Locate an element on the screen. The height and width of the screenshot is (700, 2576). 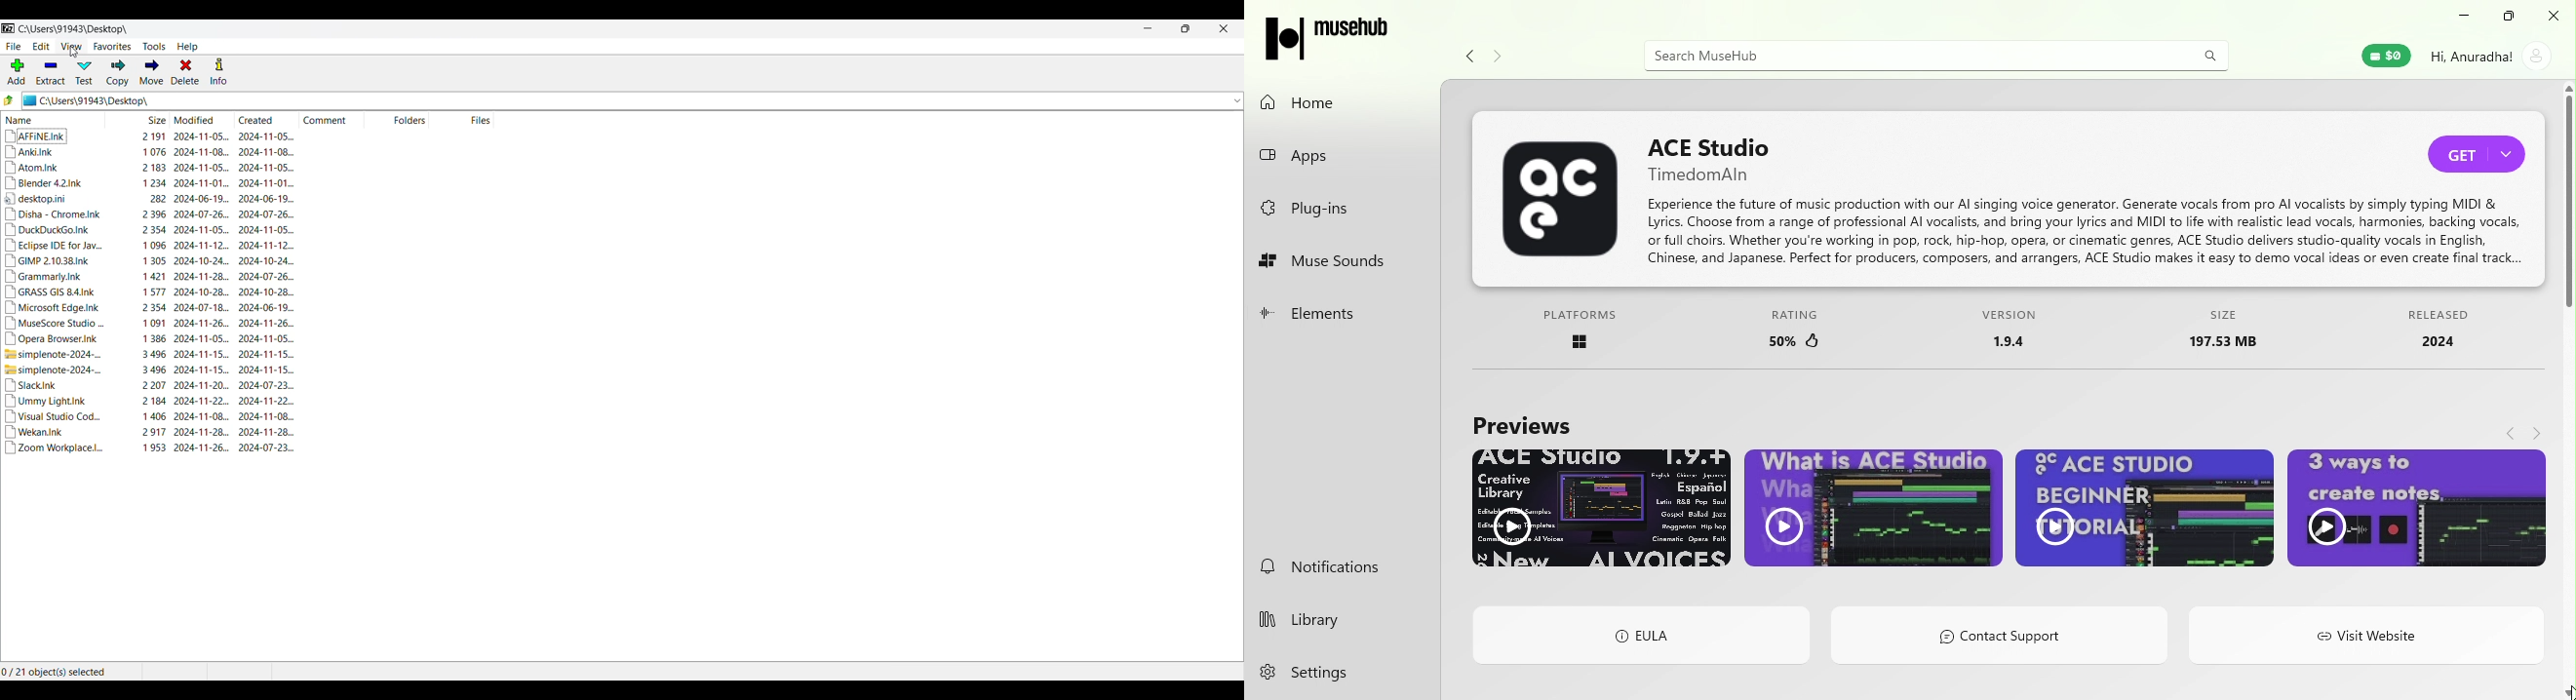
muse wallet is located at coordinates (2382, 55).